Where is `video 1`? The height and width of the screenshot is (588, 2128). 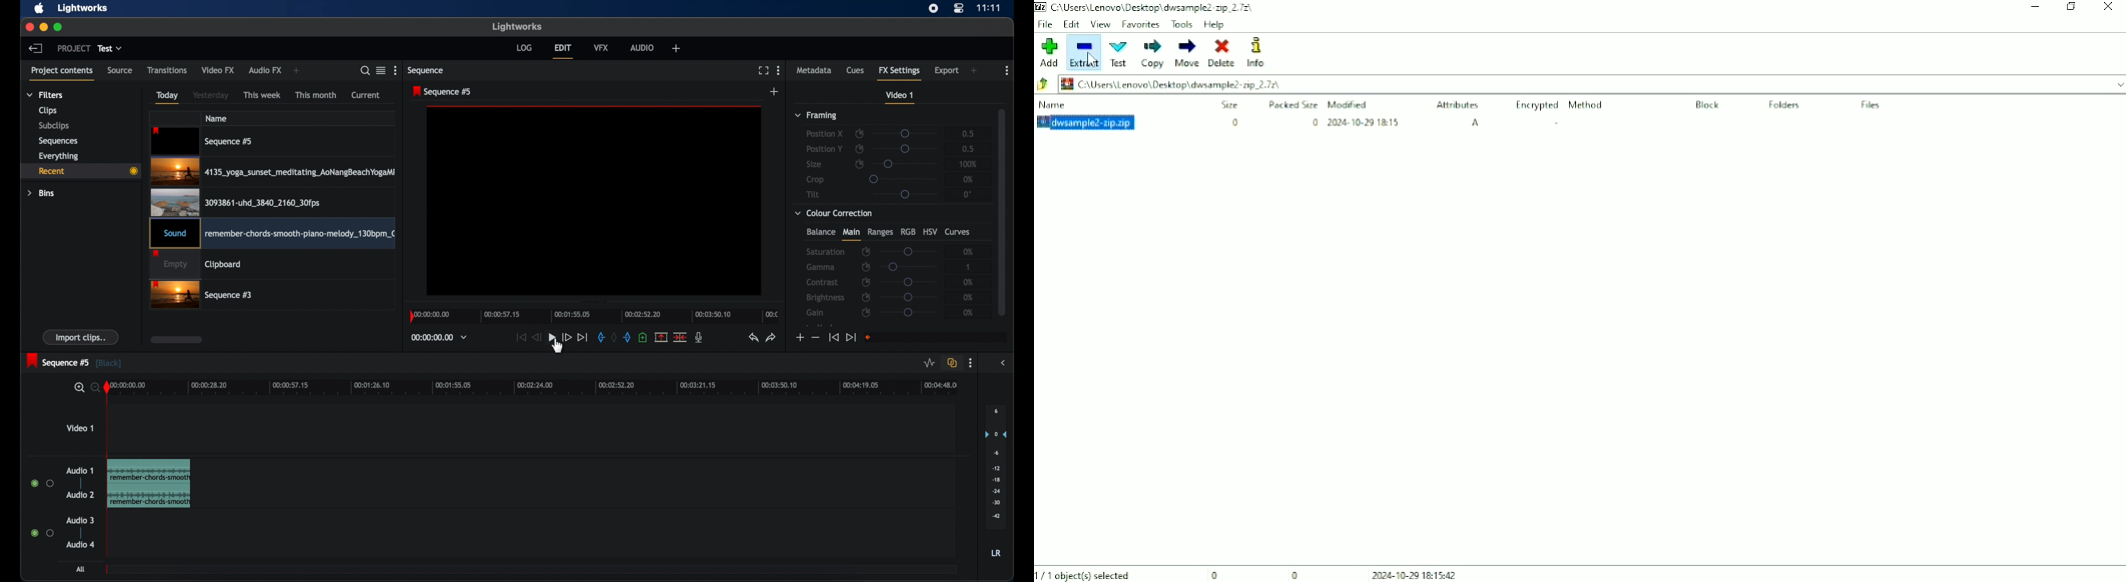 video 1 is located at coordinates (80, 427).